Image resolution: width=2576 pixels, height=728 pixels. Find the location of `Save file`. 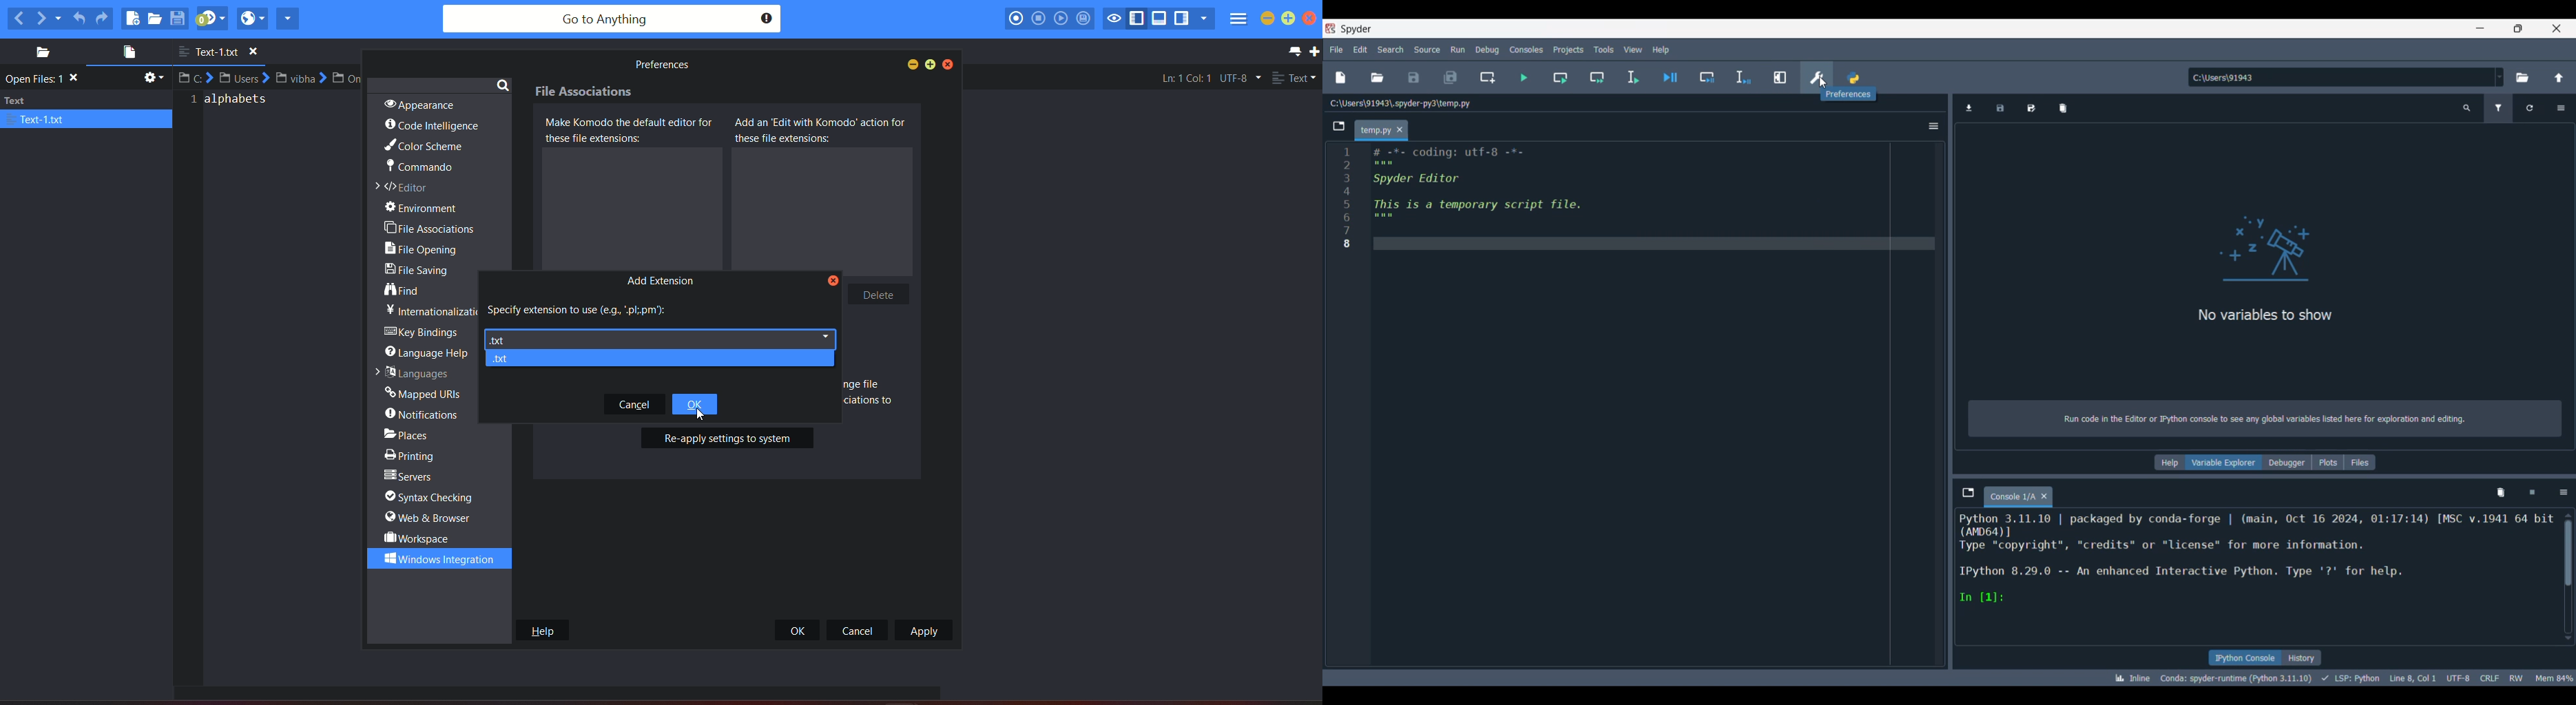

Save file is located at coordinates (1414, 78).